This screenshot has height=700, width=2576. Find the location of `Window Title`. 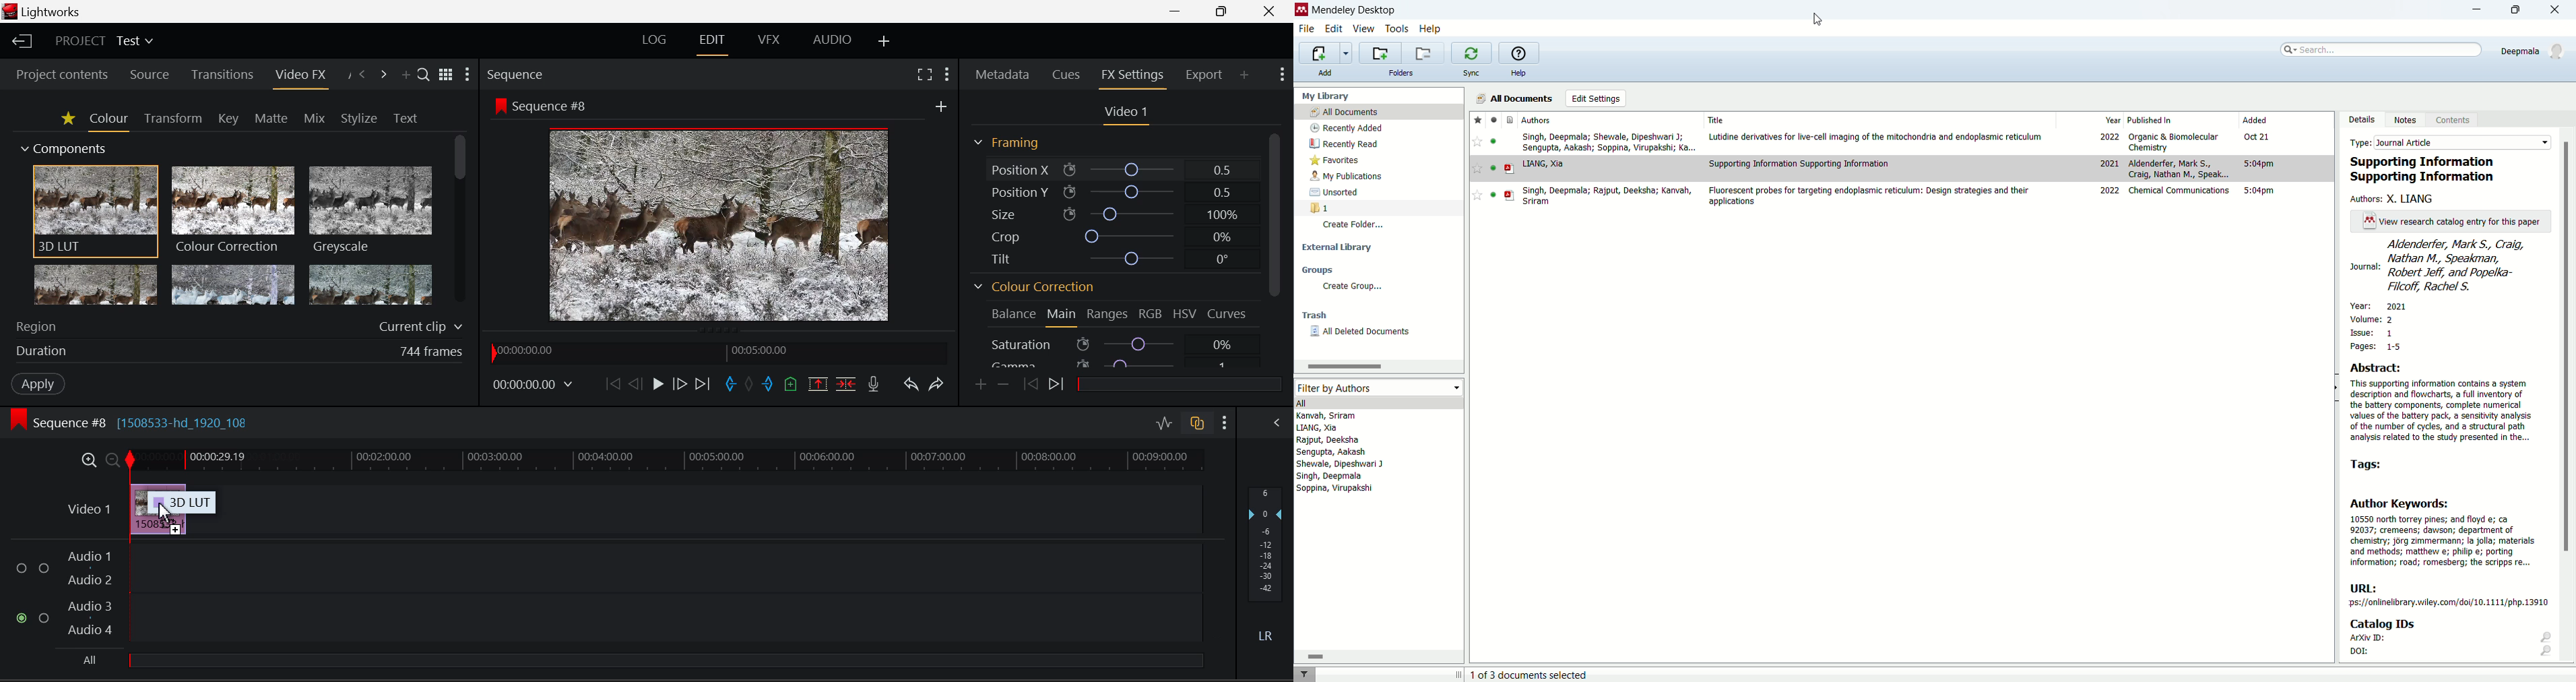

Window Title is located at coordinates (44, 11).